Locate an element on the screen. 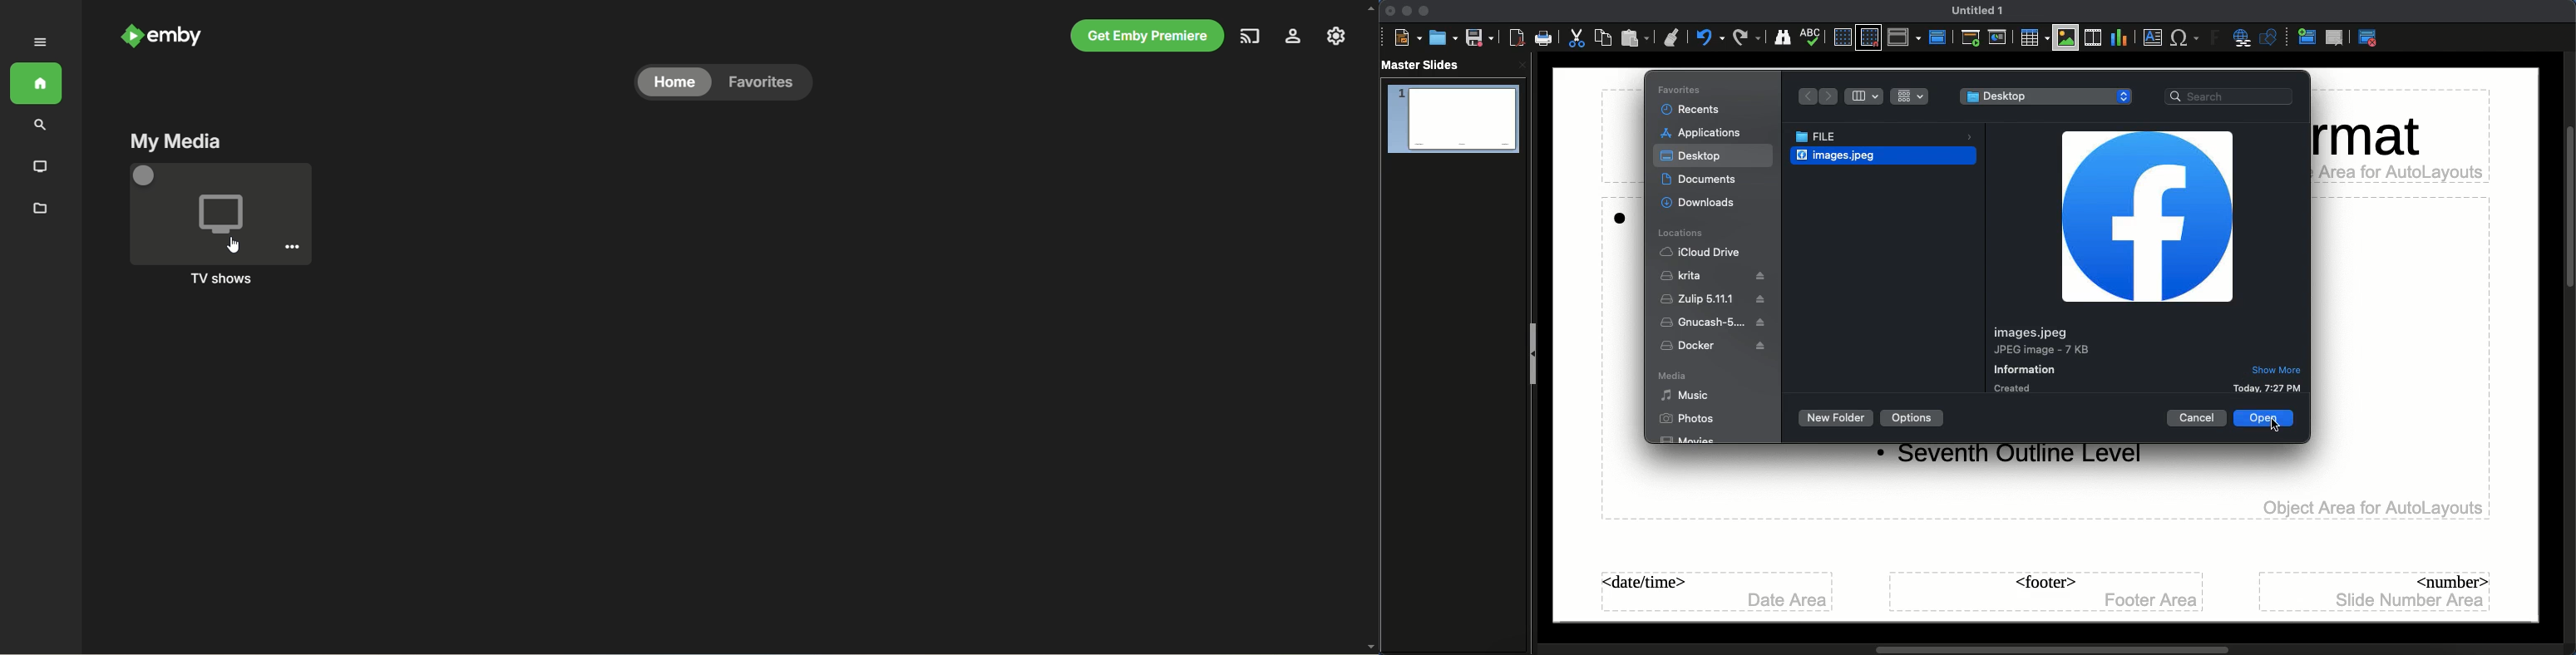 The image size is (2576, 672). Open is located at coordinates (1441, 38).